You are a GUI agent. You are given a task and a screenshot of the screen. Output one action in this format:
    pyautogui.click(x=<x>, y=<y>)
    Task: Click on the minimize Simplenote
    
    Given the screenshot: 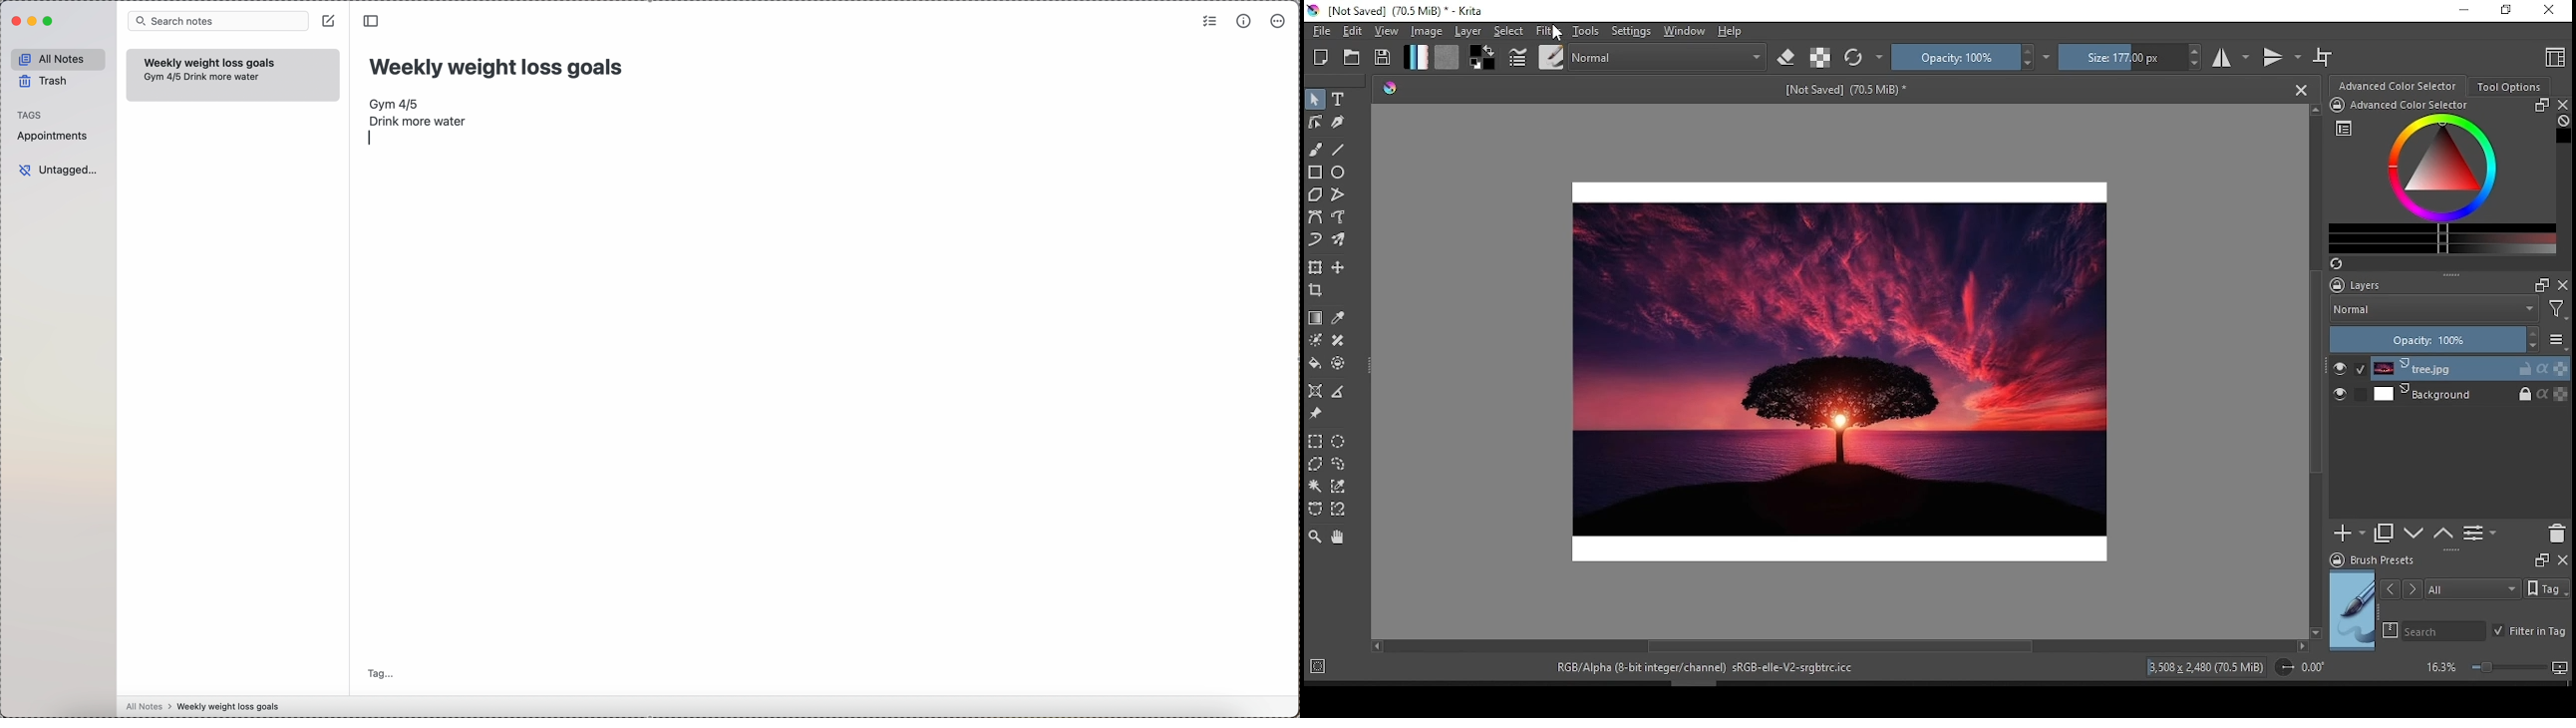 What is the action you would take?
    pyautogui.click(x=33, y=21)
    